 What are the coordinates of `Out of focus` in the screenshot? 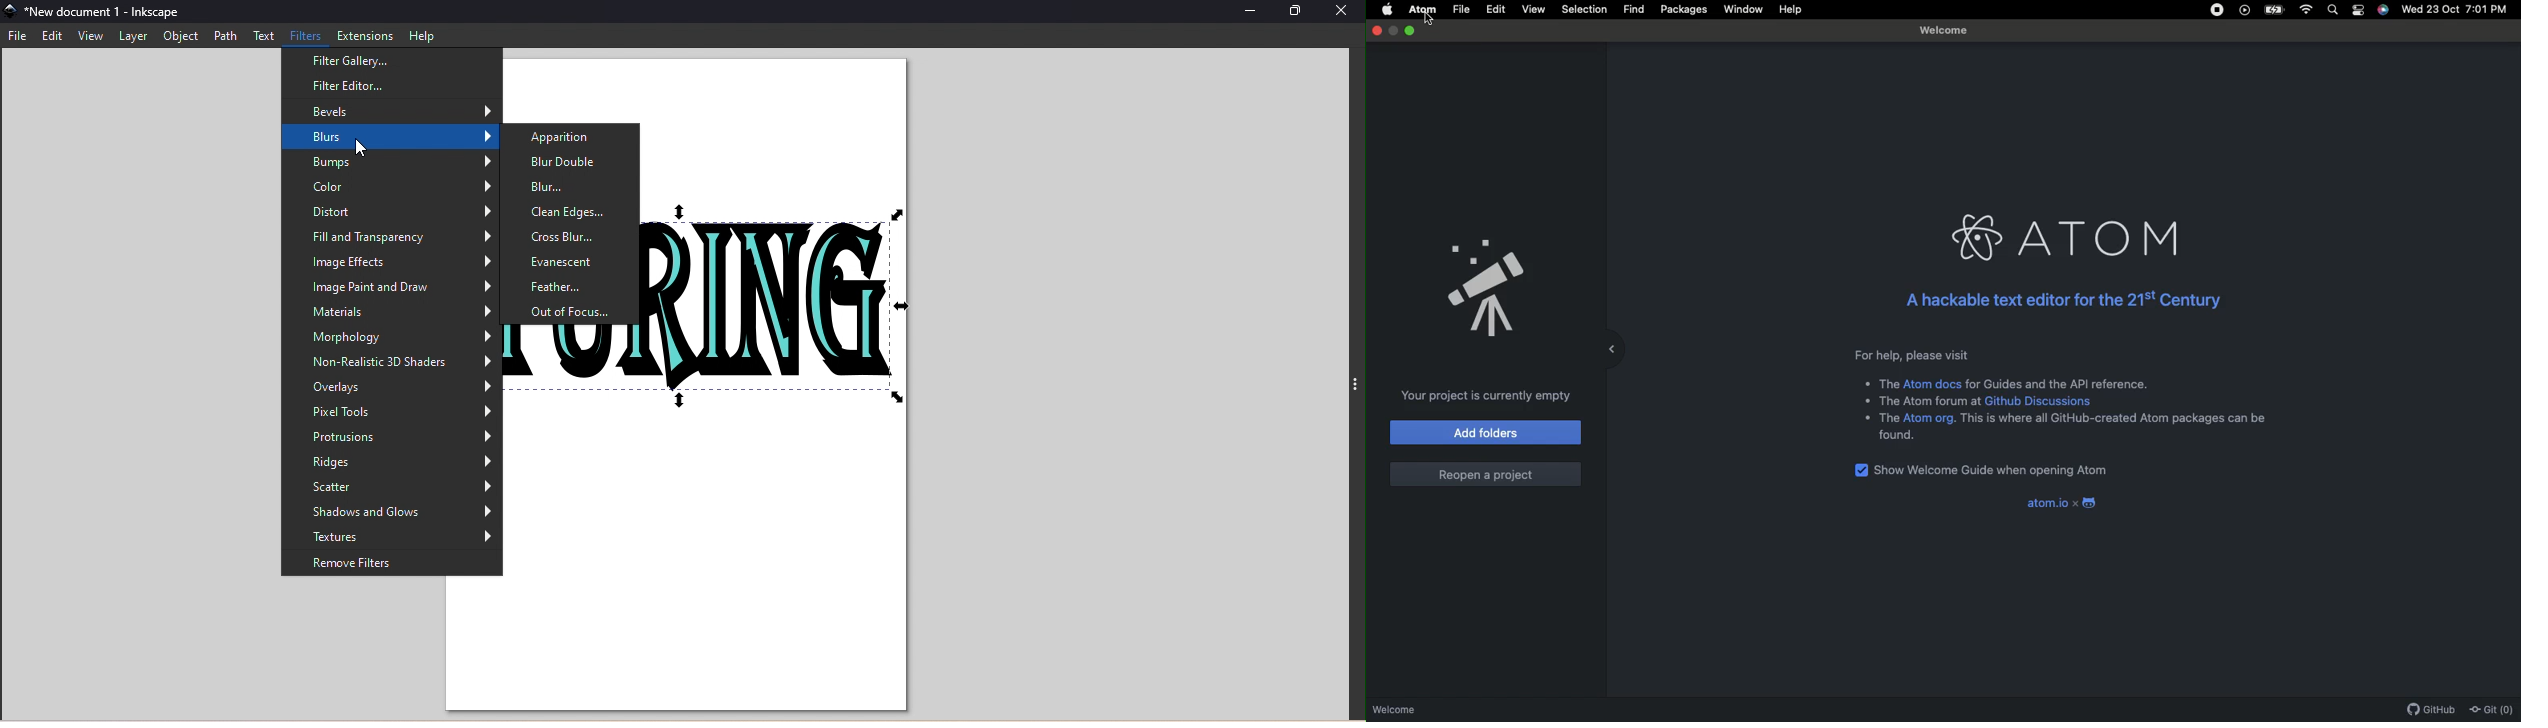 It's located at (573, 311).